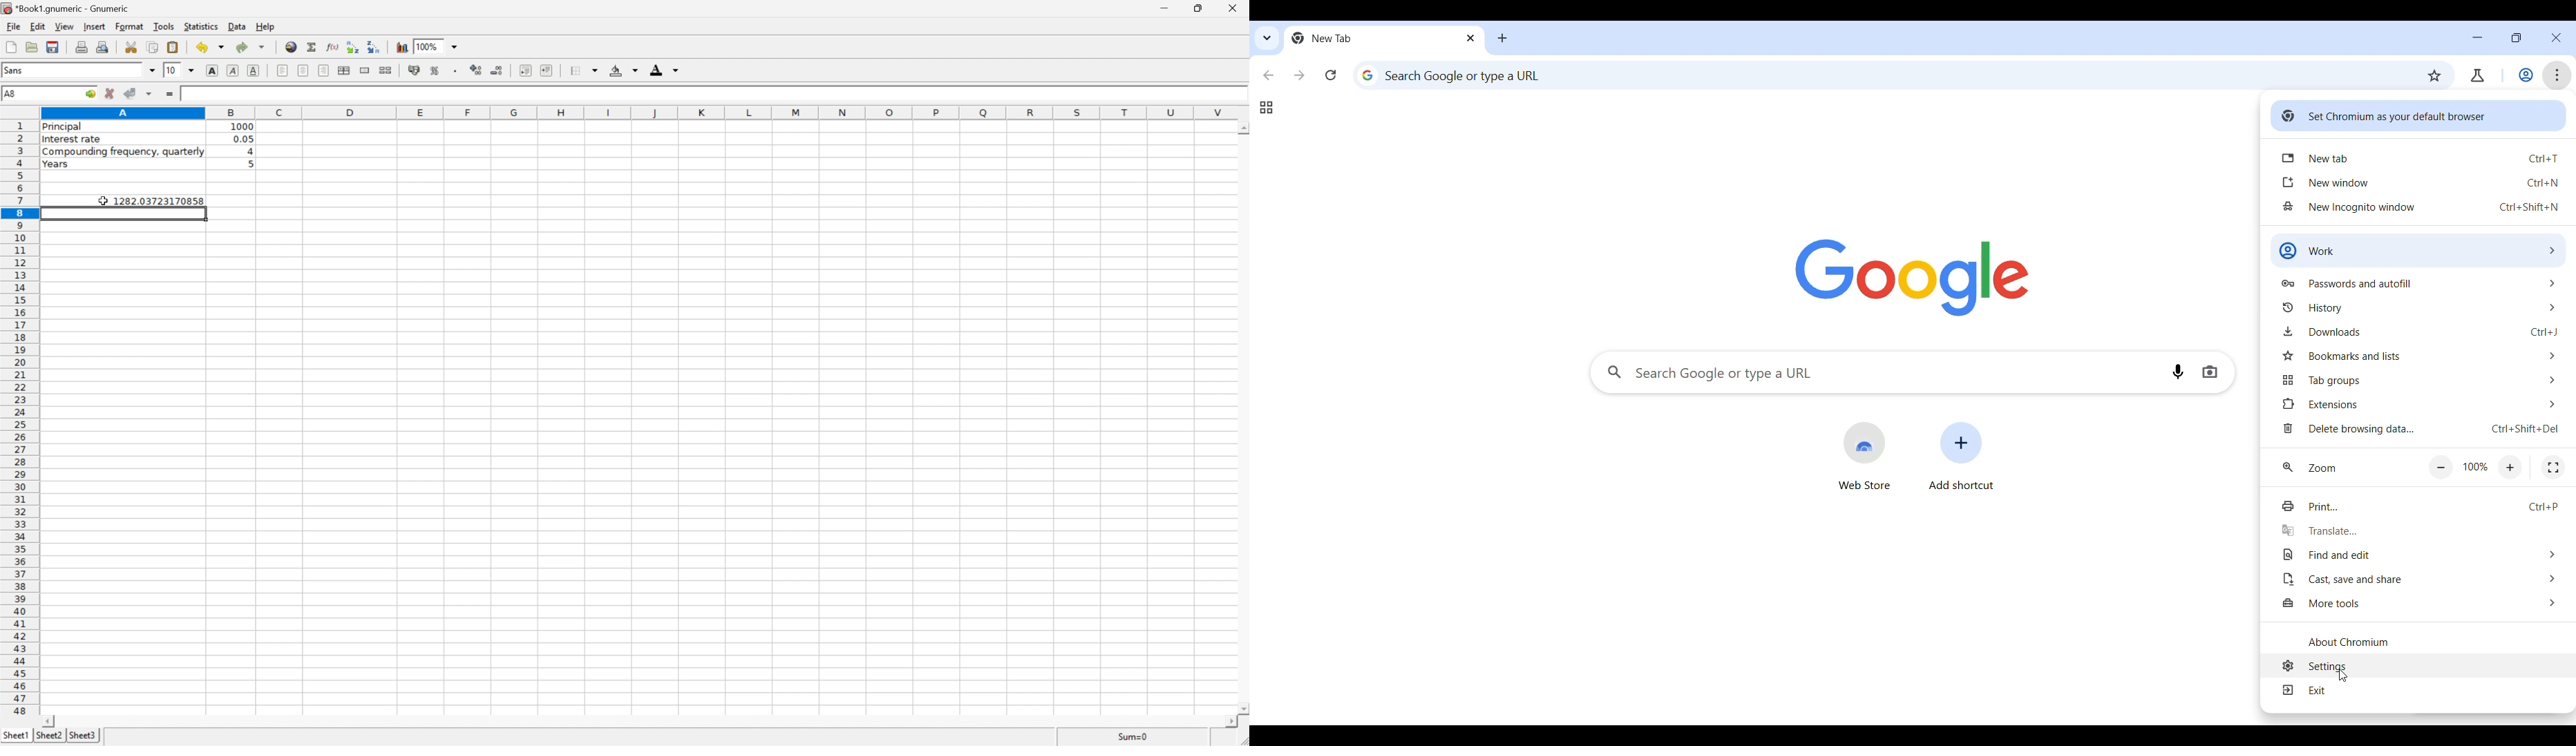 The width and height of the screenshot is (2576, 756). Describe the element at coordinates (2475, 467) in the screenshot. I see `Current/Default zoom factor` at that location.